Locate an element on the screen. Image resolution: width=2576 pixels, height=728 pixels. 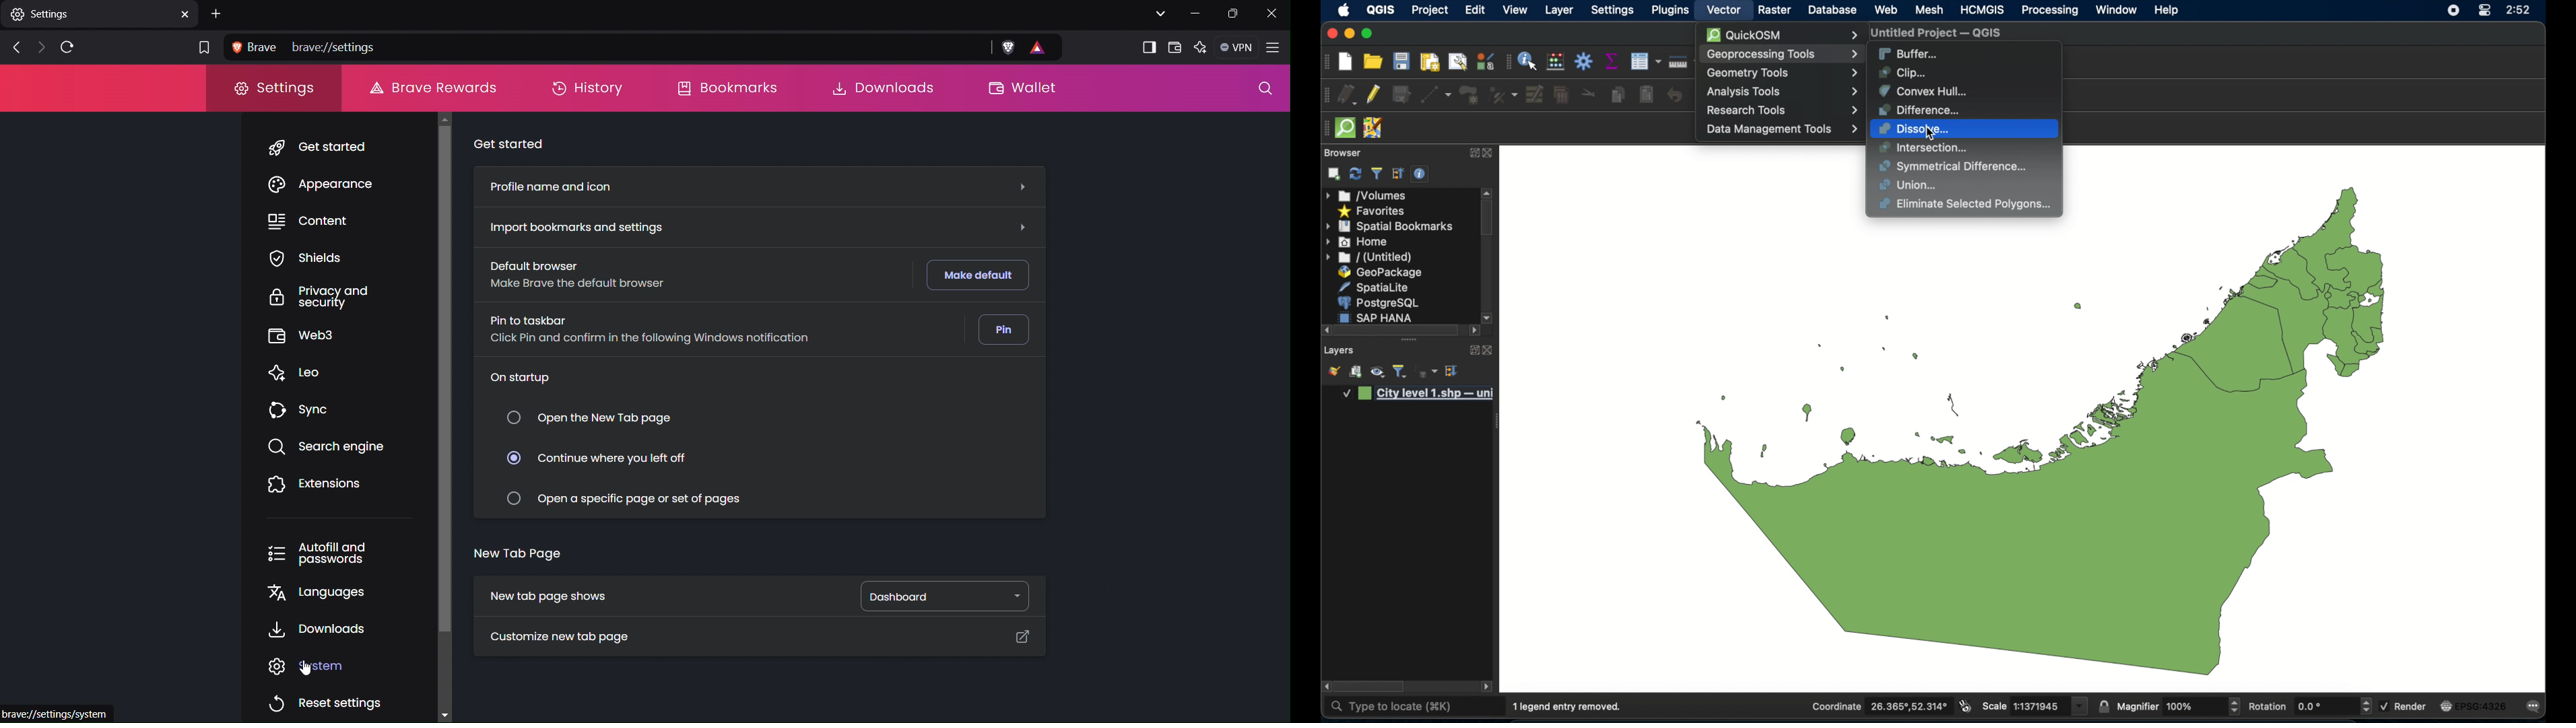
raster is located at coordinates (1775, 10).